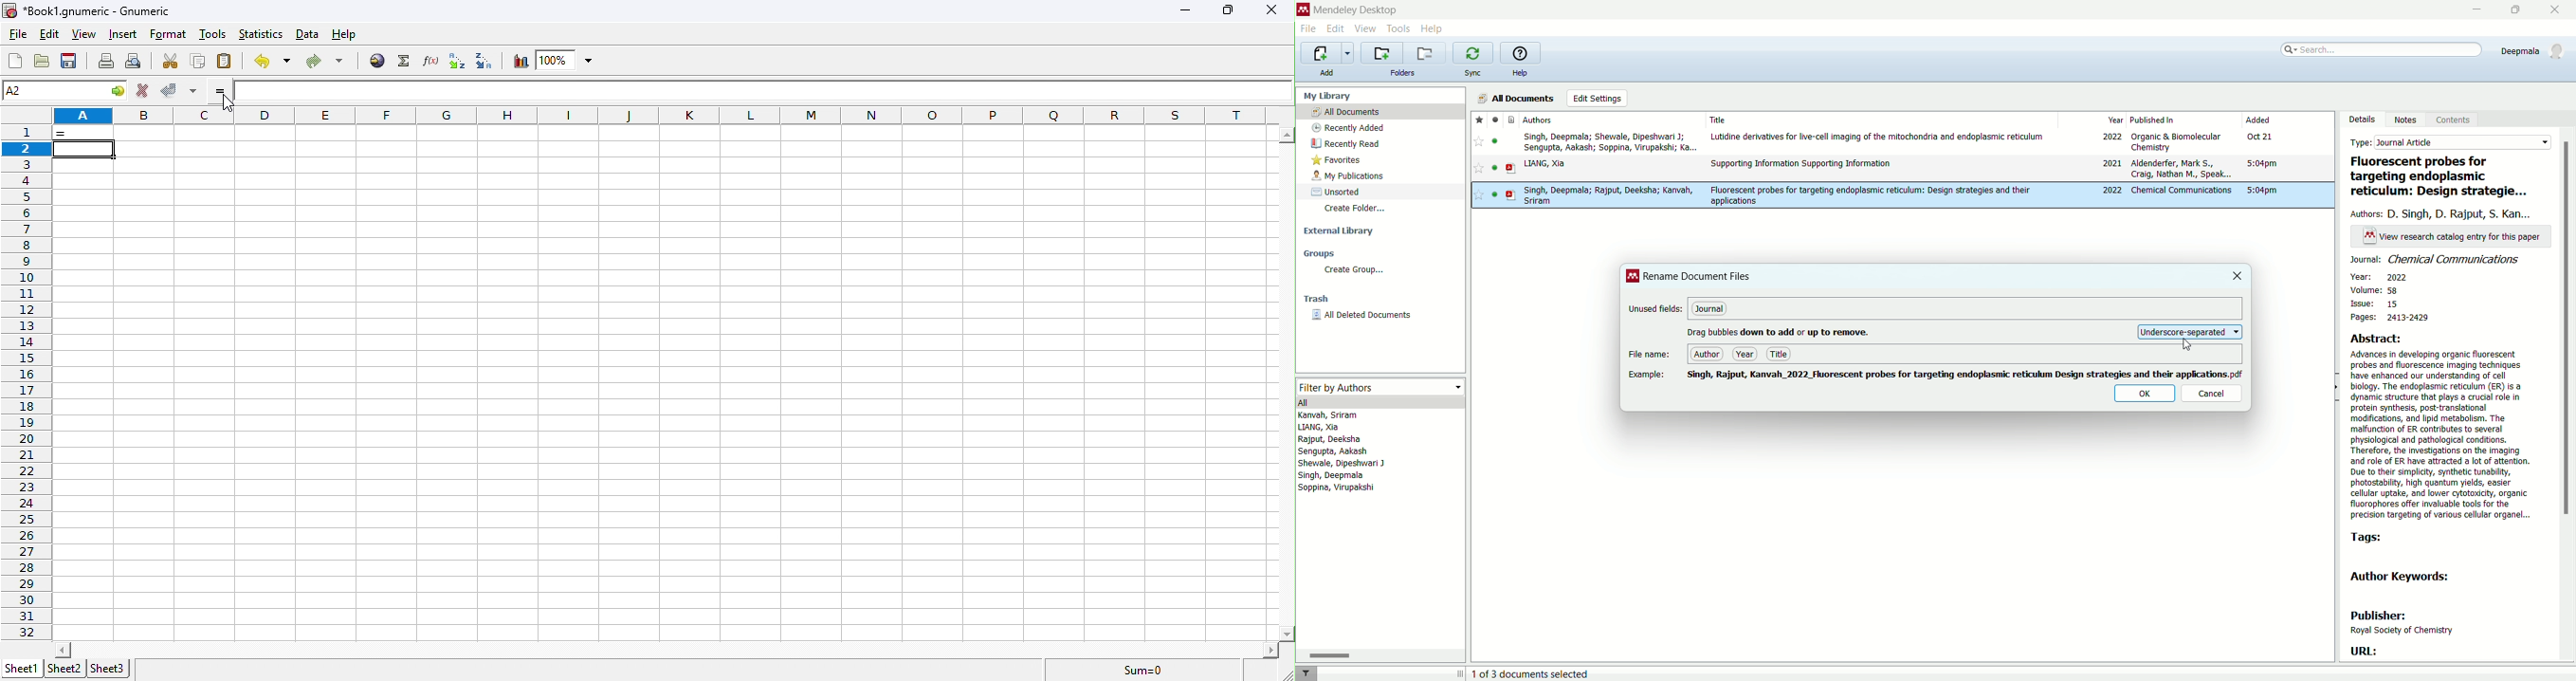  I want to click on file, so click(1309, 29).